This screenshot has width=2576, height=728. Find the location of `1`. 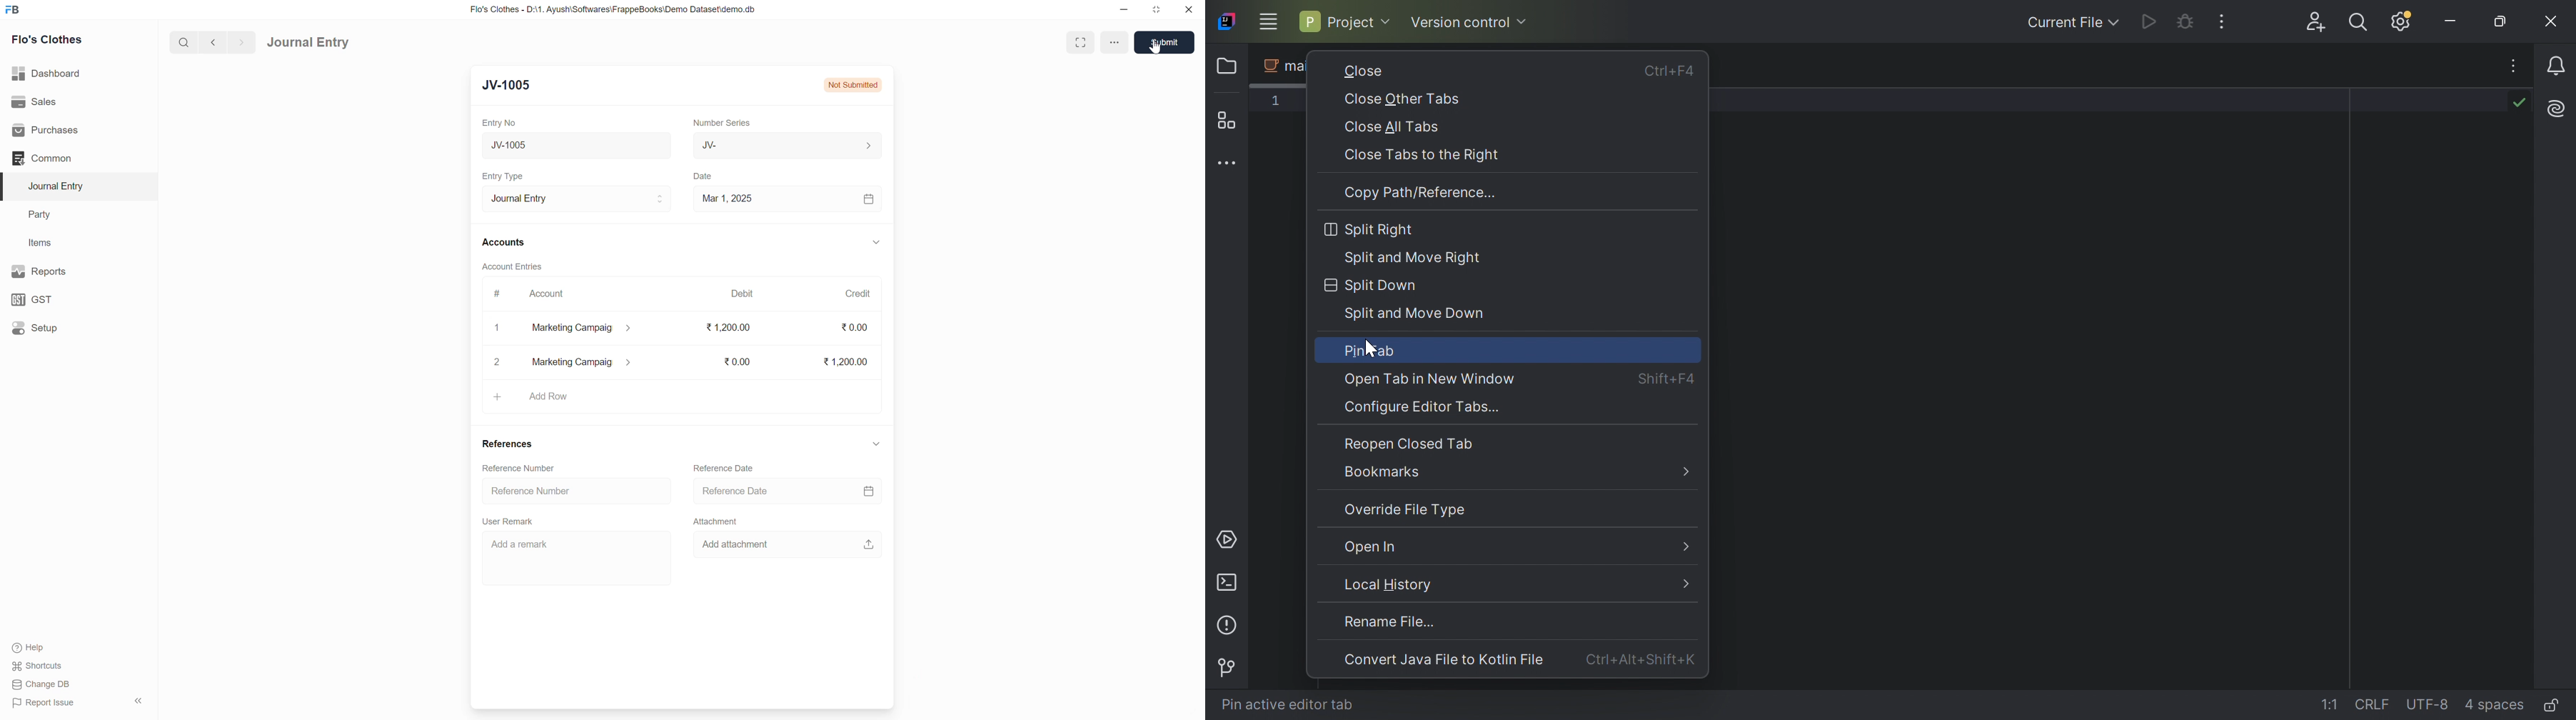

1 is located at coordinates (498, 328).